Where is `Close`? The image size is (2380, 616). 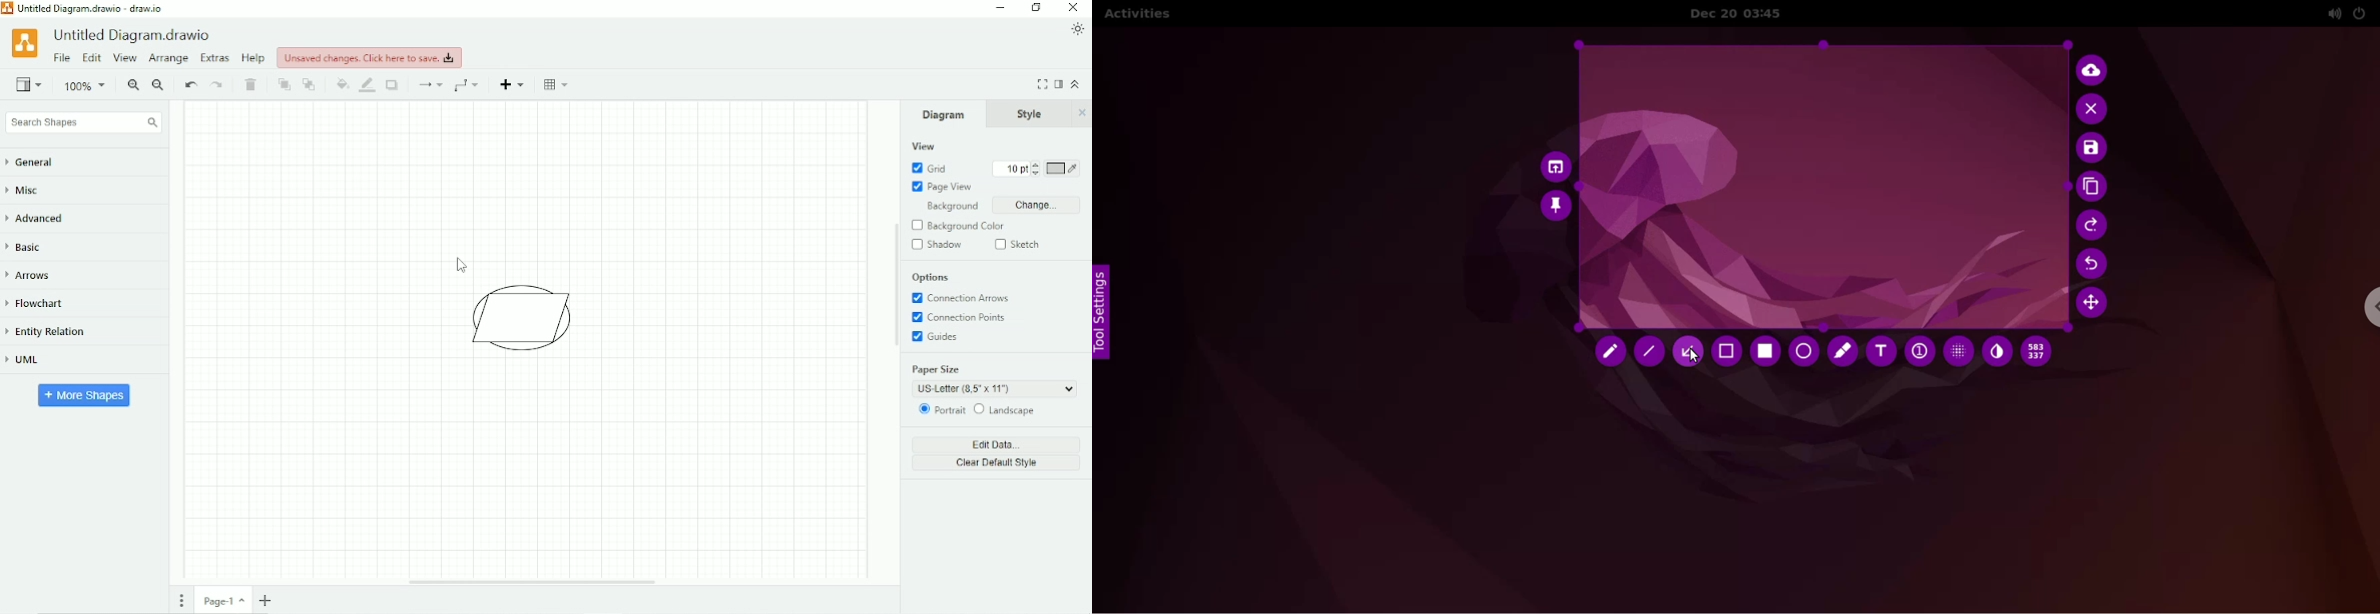
Close is located at coordinates (1082, 113).